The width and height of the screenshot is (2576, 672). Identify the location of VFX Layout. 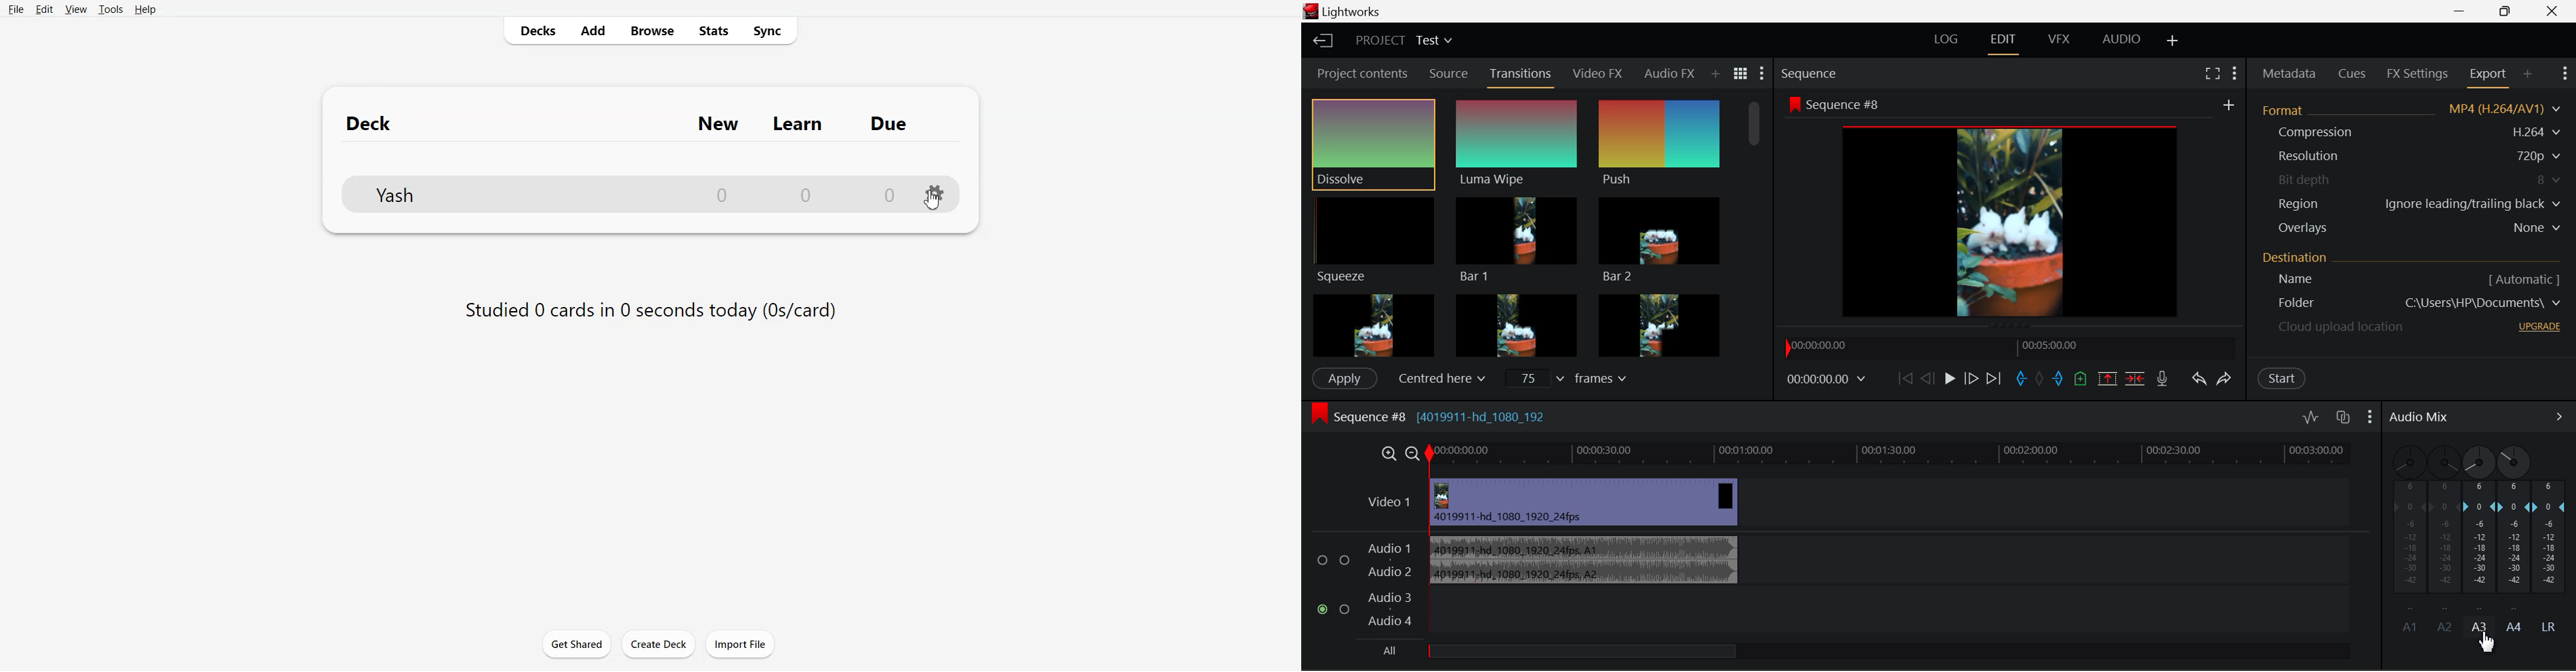
(2061, 38).